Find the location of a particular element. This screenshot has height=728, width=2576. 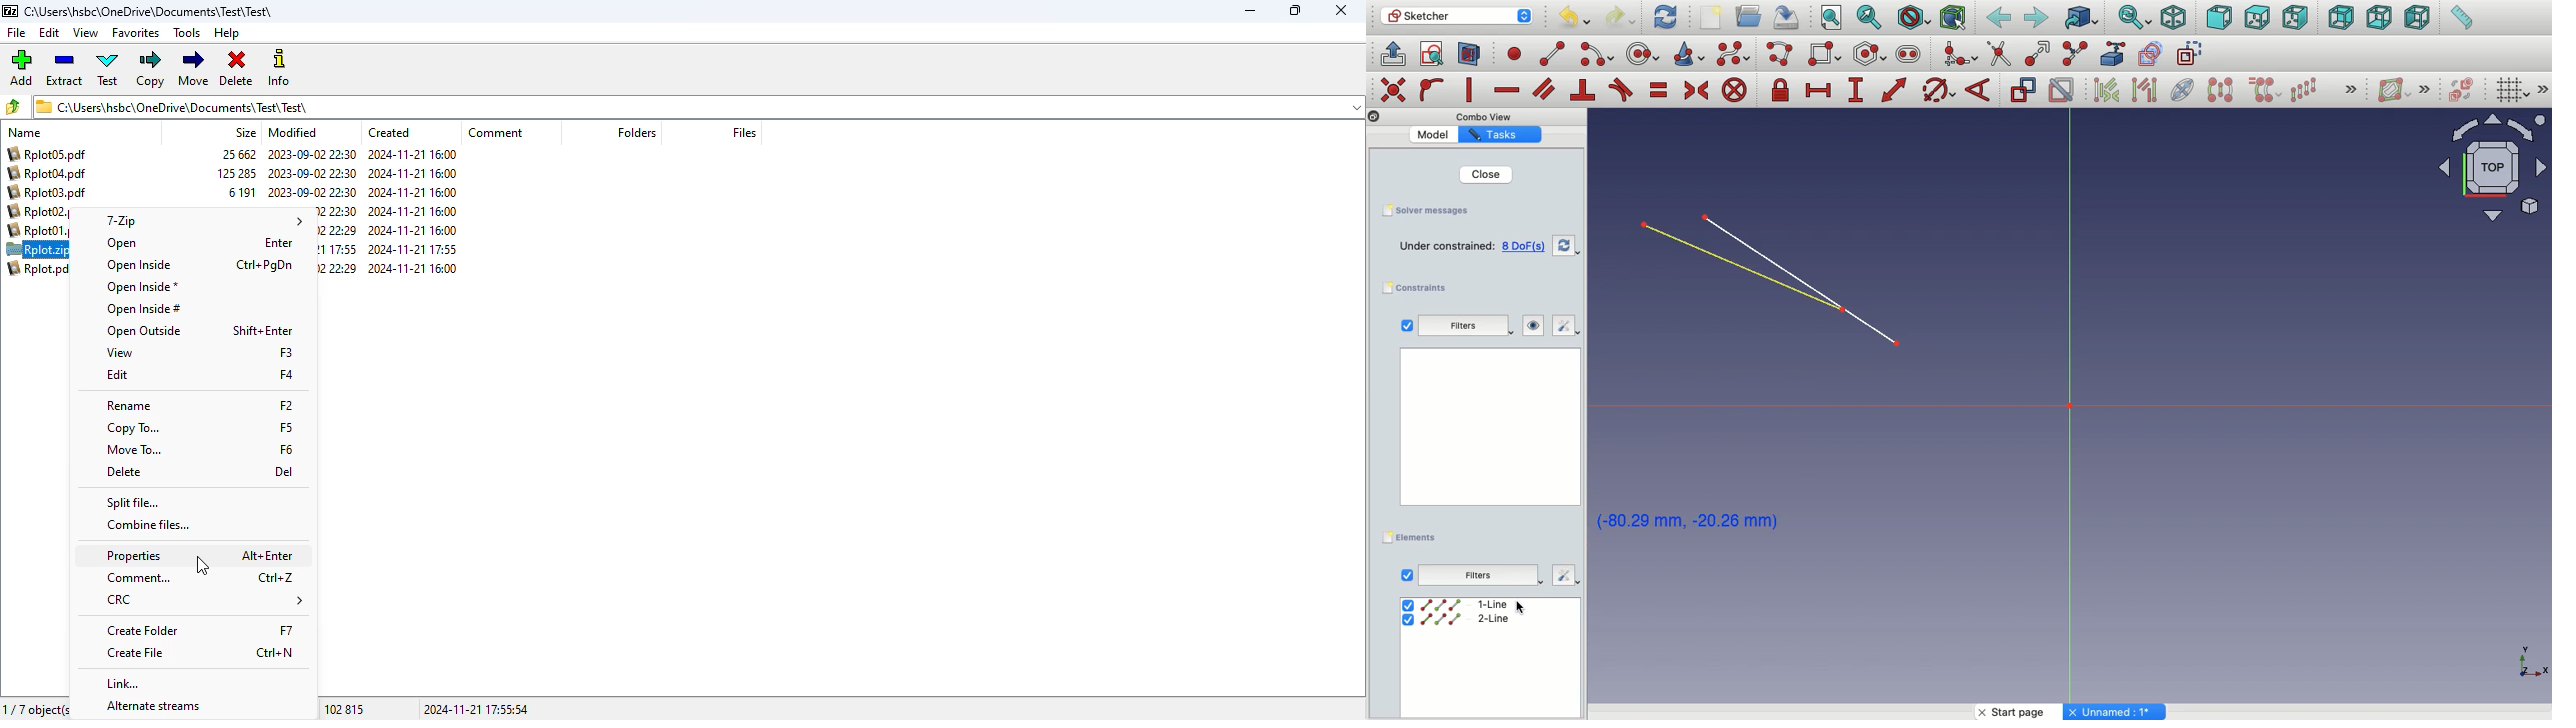

combine files is located at coordinates (150, 525).